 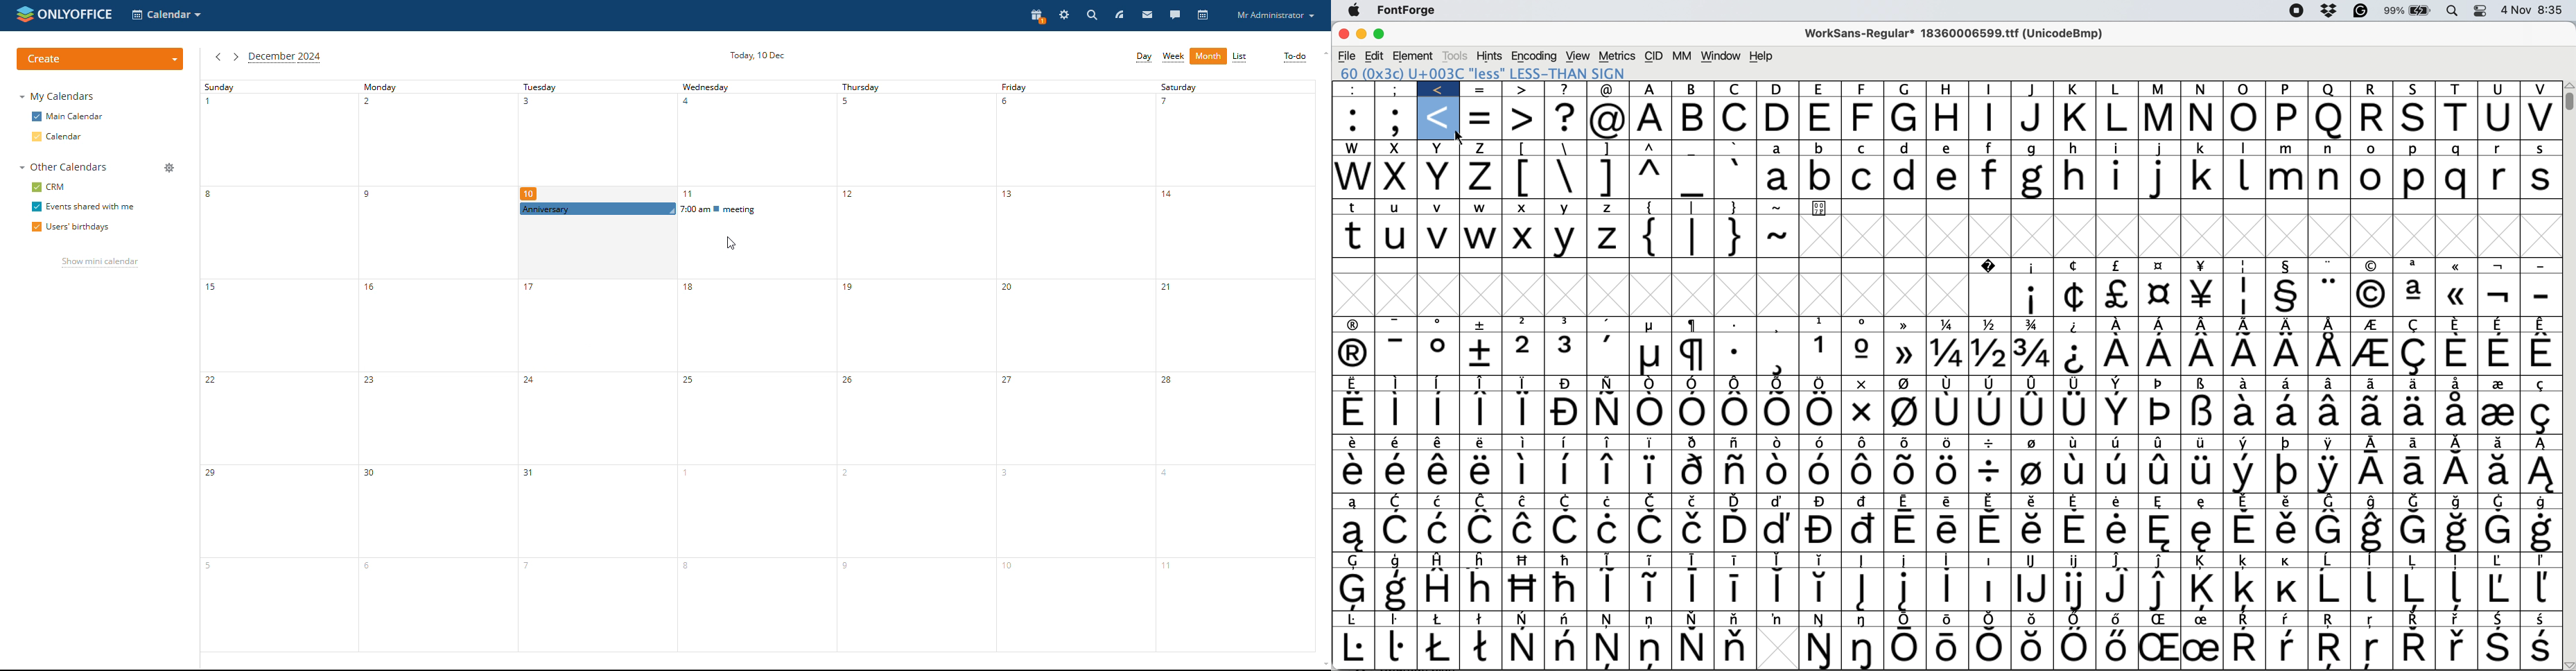 I want to click on Symbol, so click(x=1862, y=412).